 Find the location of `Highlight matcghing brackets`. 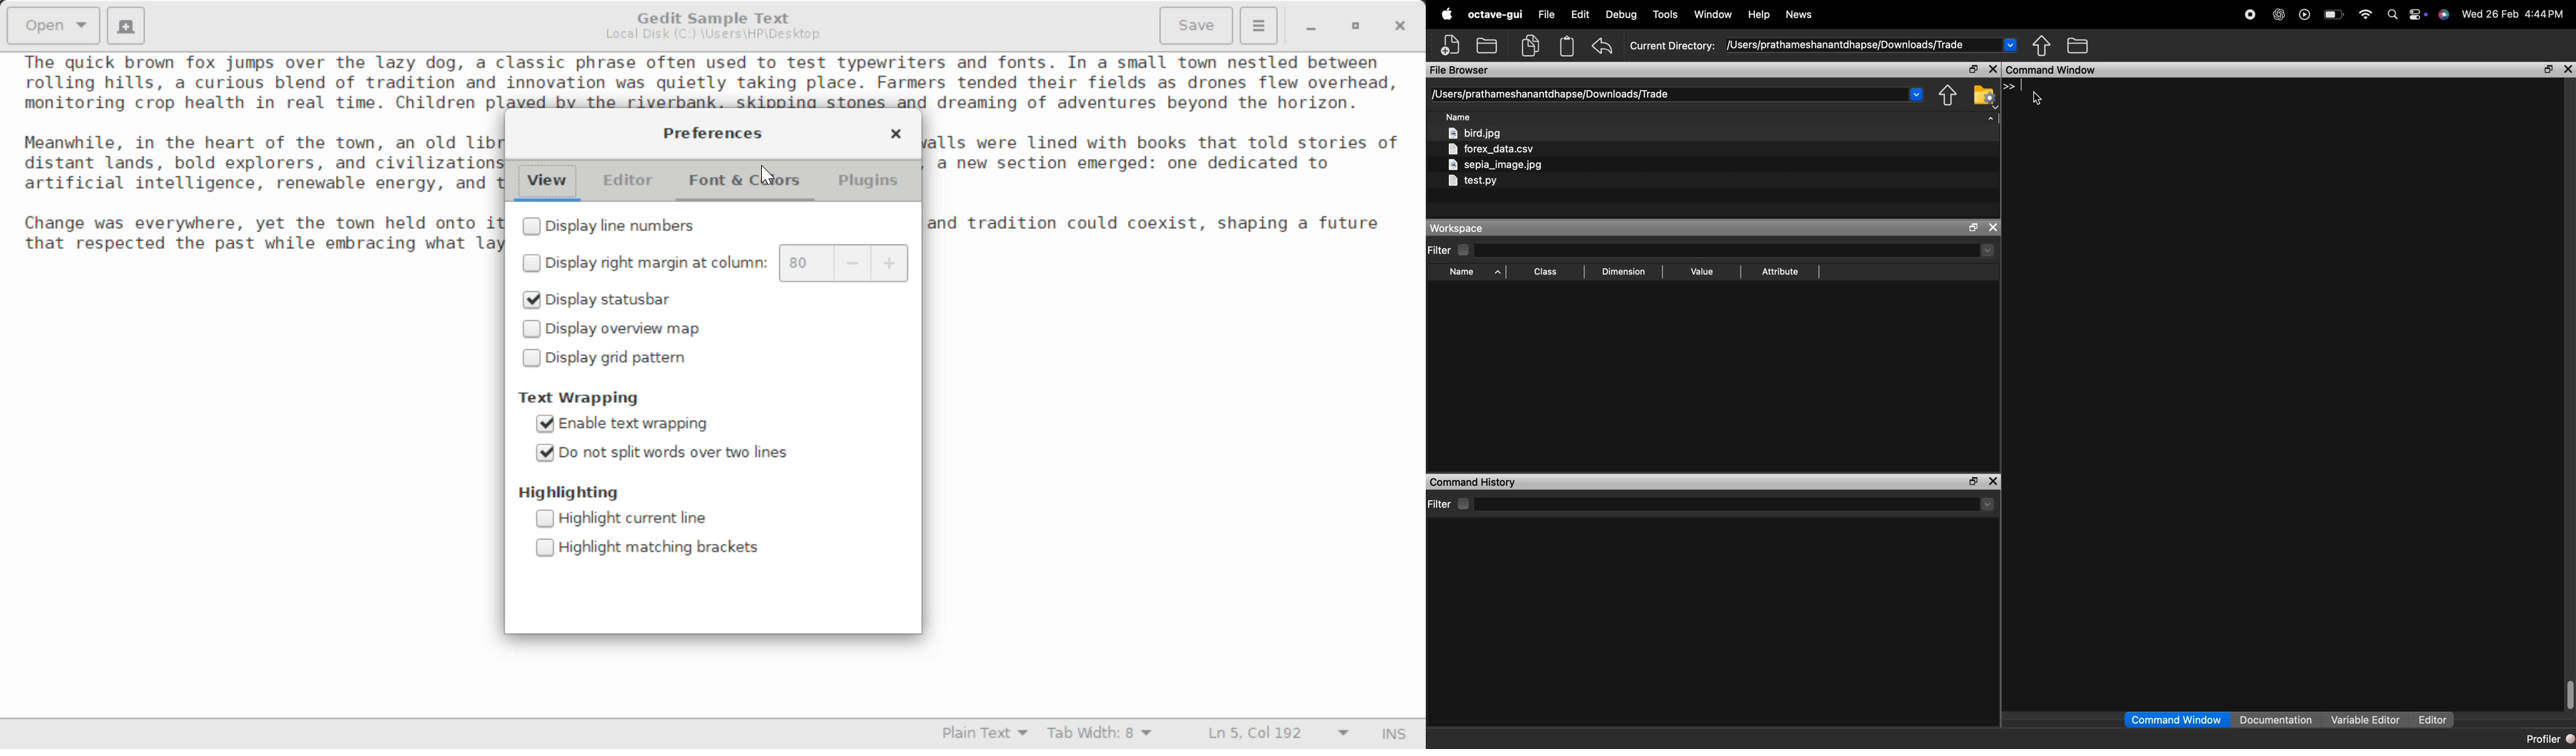

Highlight matcghing brackets is located at coordinates (653, 549).